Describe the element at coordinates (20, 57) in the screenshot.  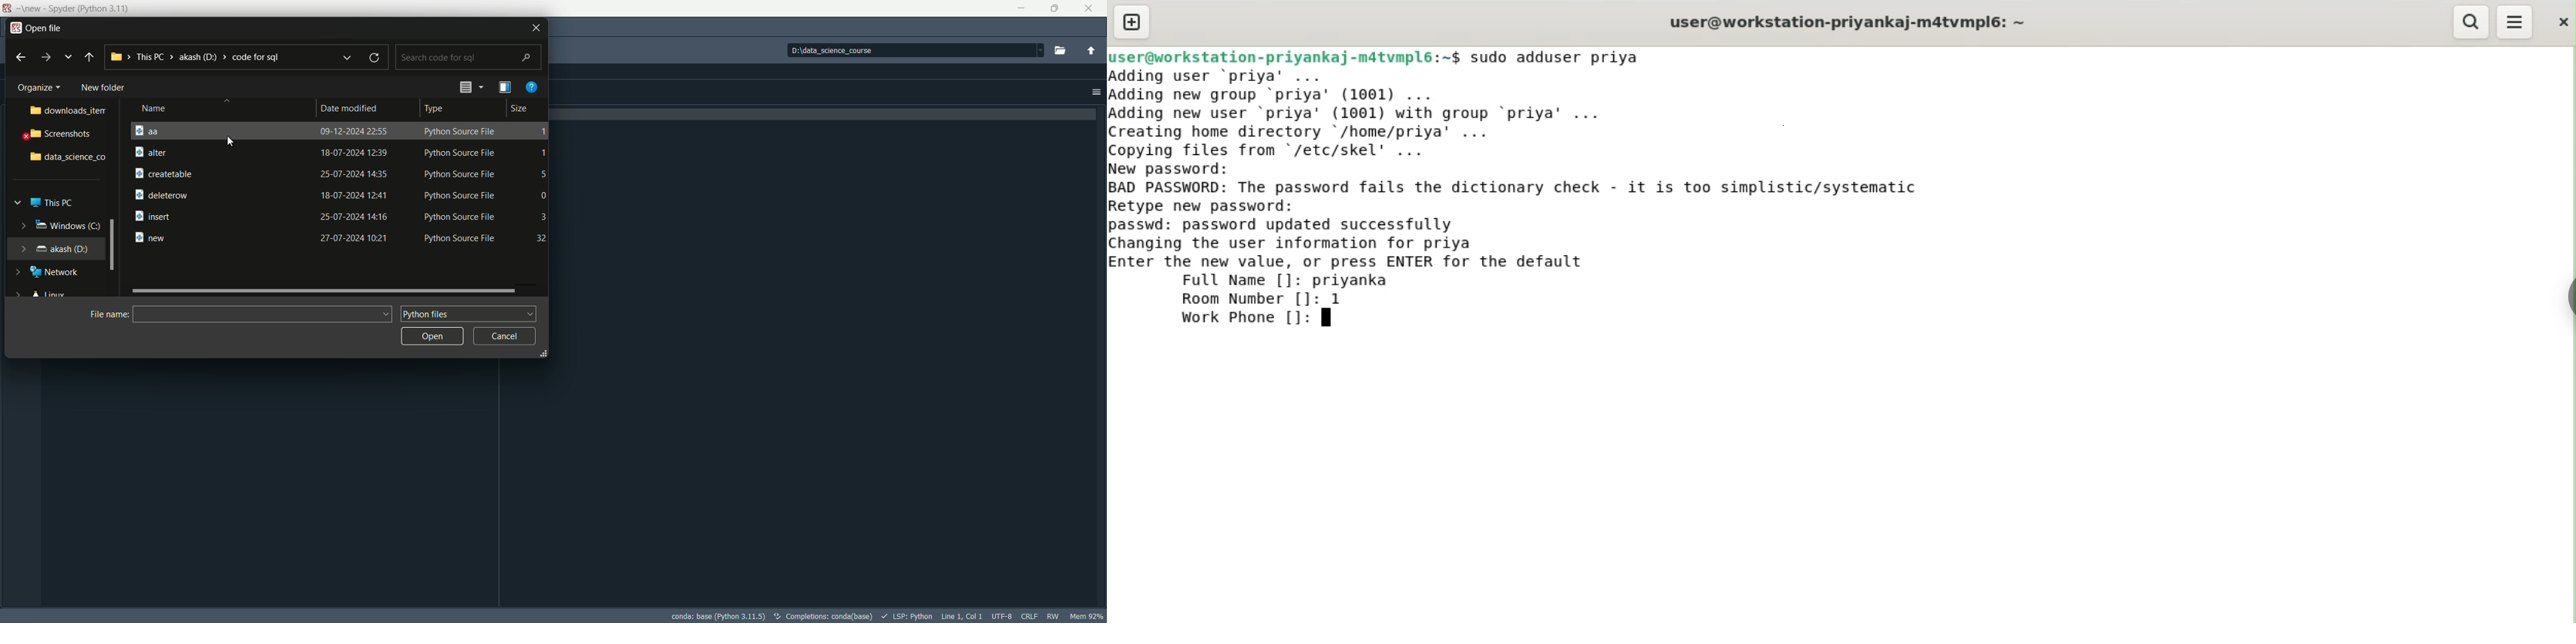
I see `Previous` at that location.